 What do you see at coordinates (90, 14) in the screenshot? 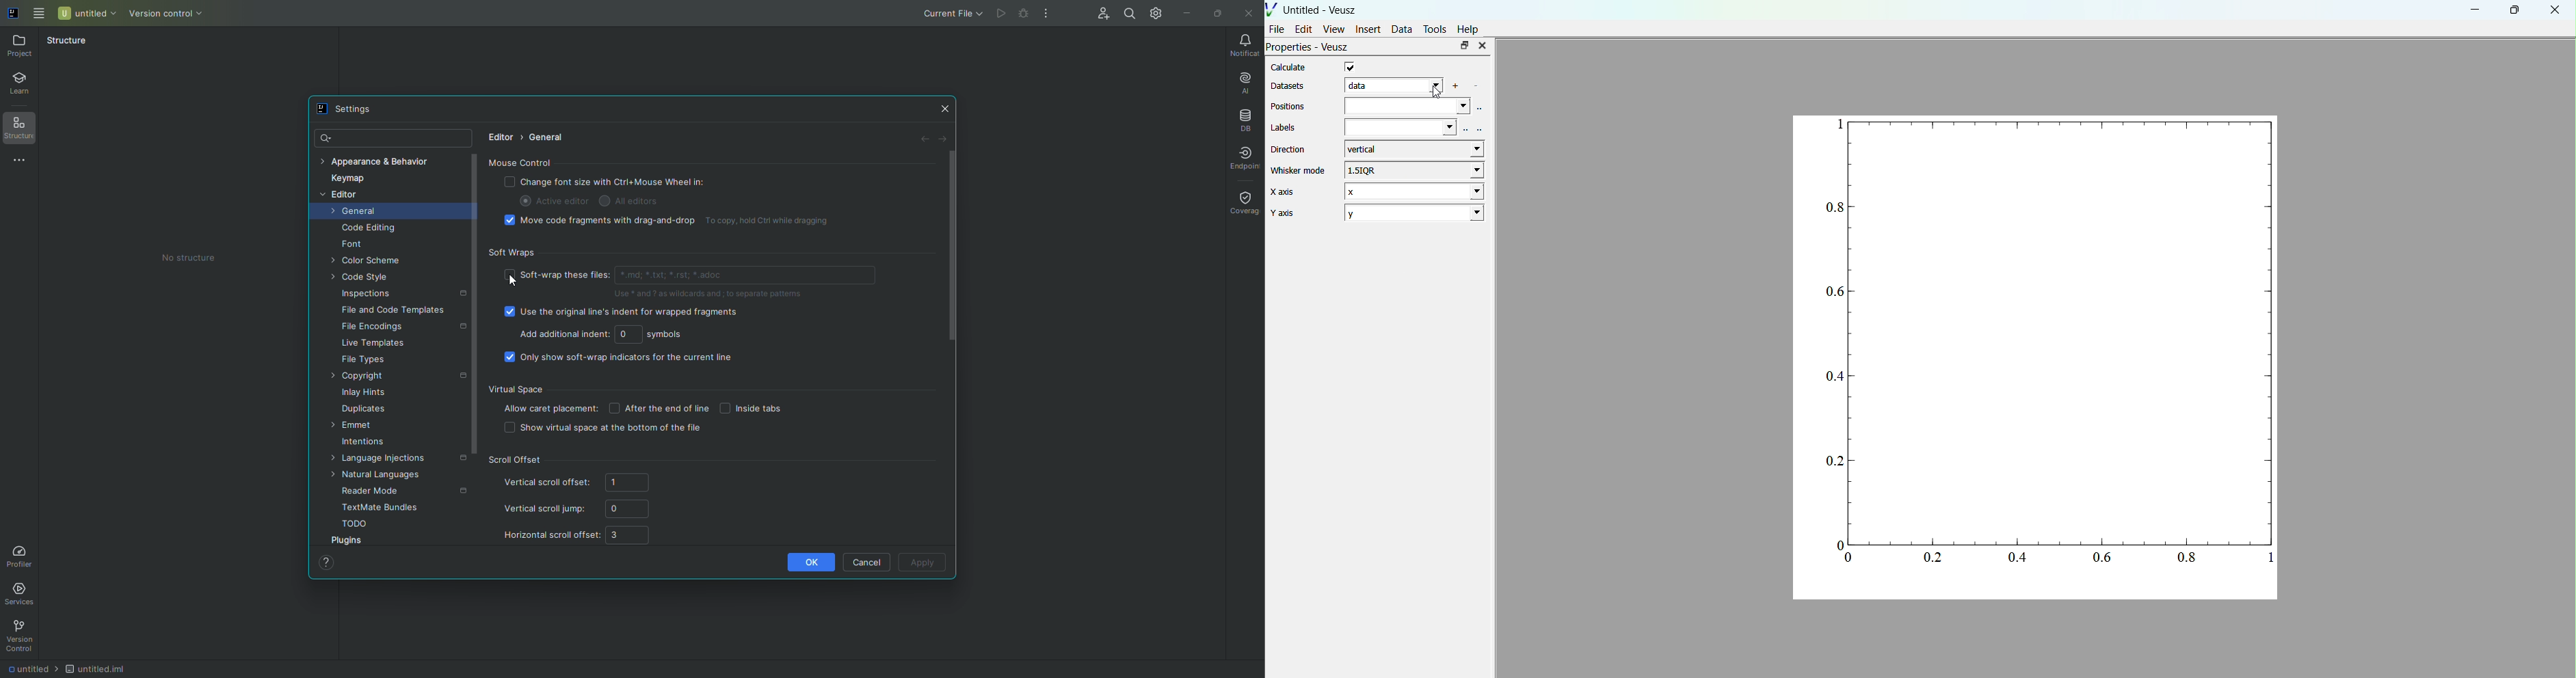
I see `Untitled` at bounding box center [90, 14].